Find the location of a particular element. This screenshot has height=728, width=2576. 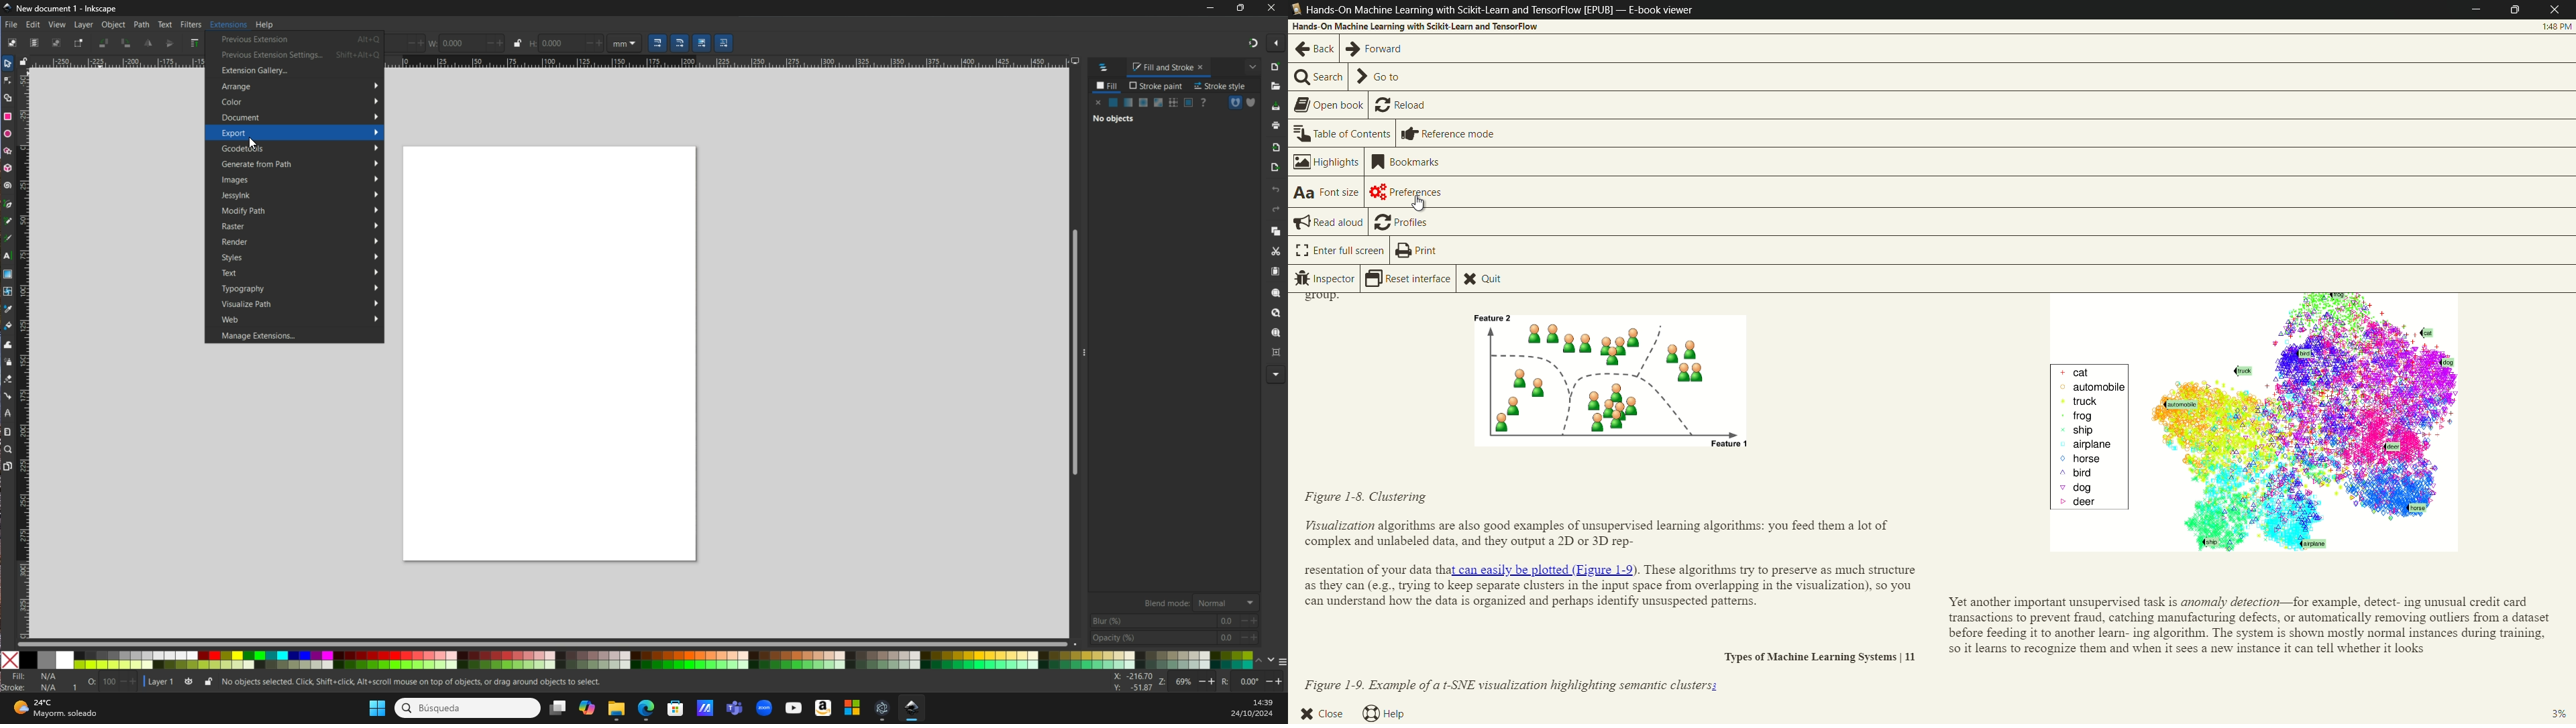

help is located at coordinates (1383, 714).